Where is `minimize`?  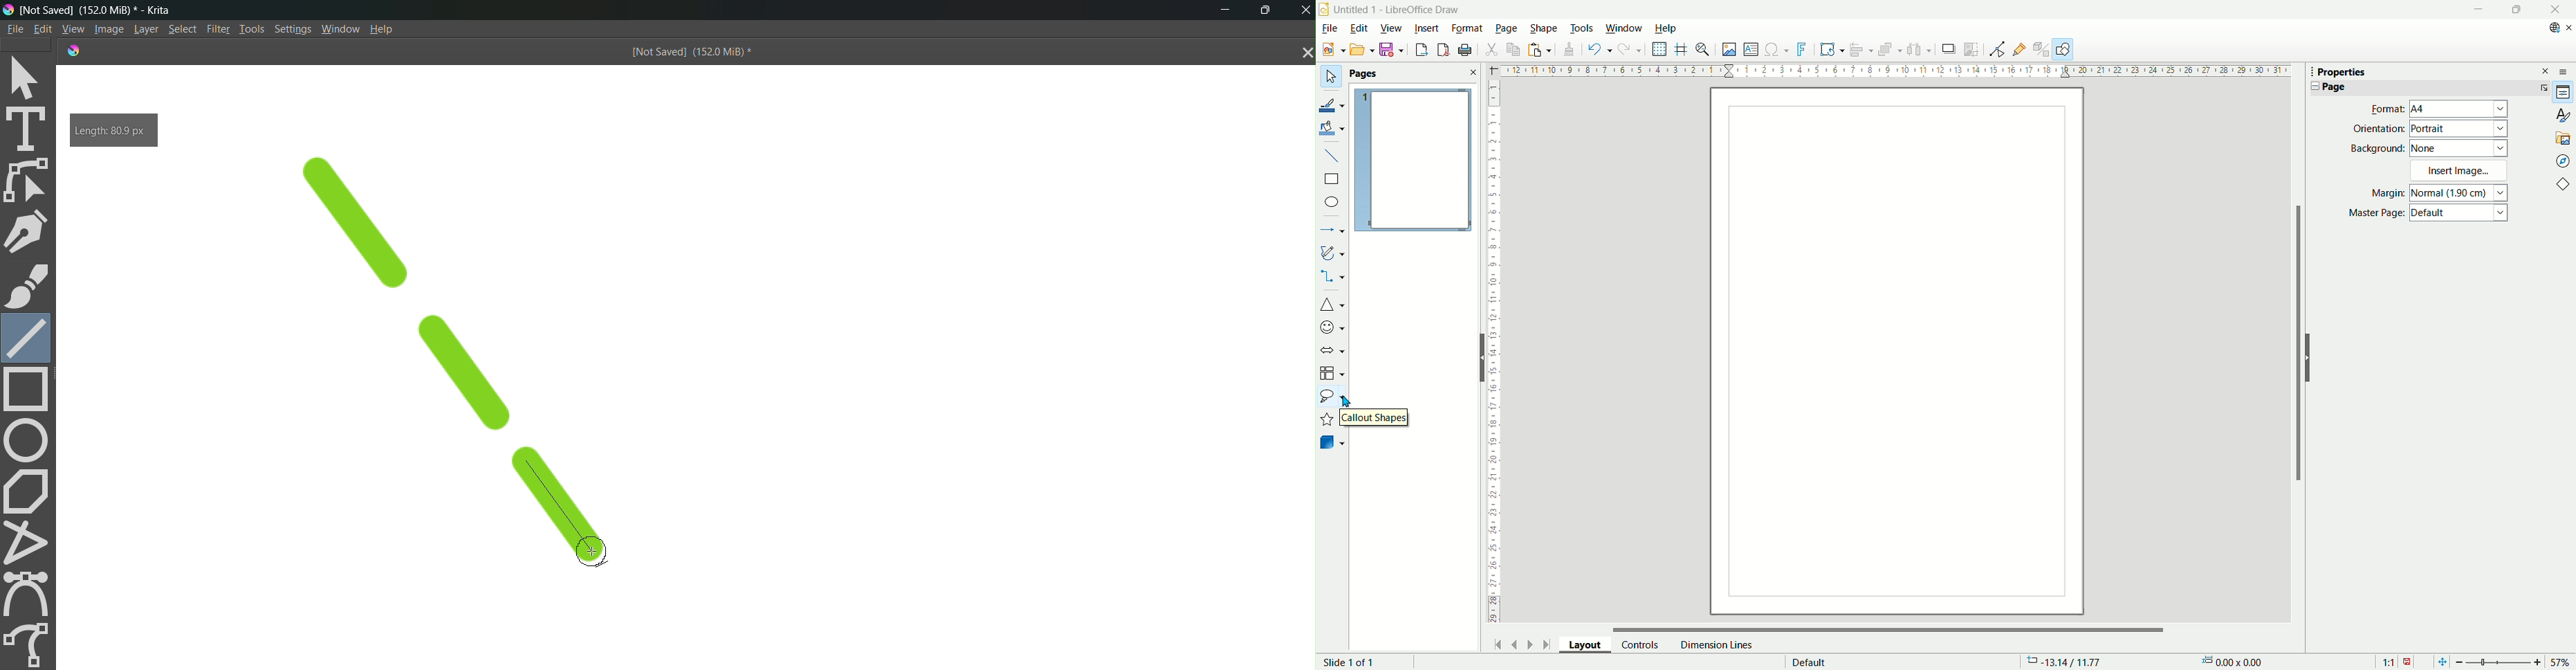 minimize is located at coordinates (1220, 11).